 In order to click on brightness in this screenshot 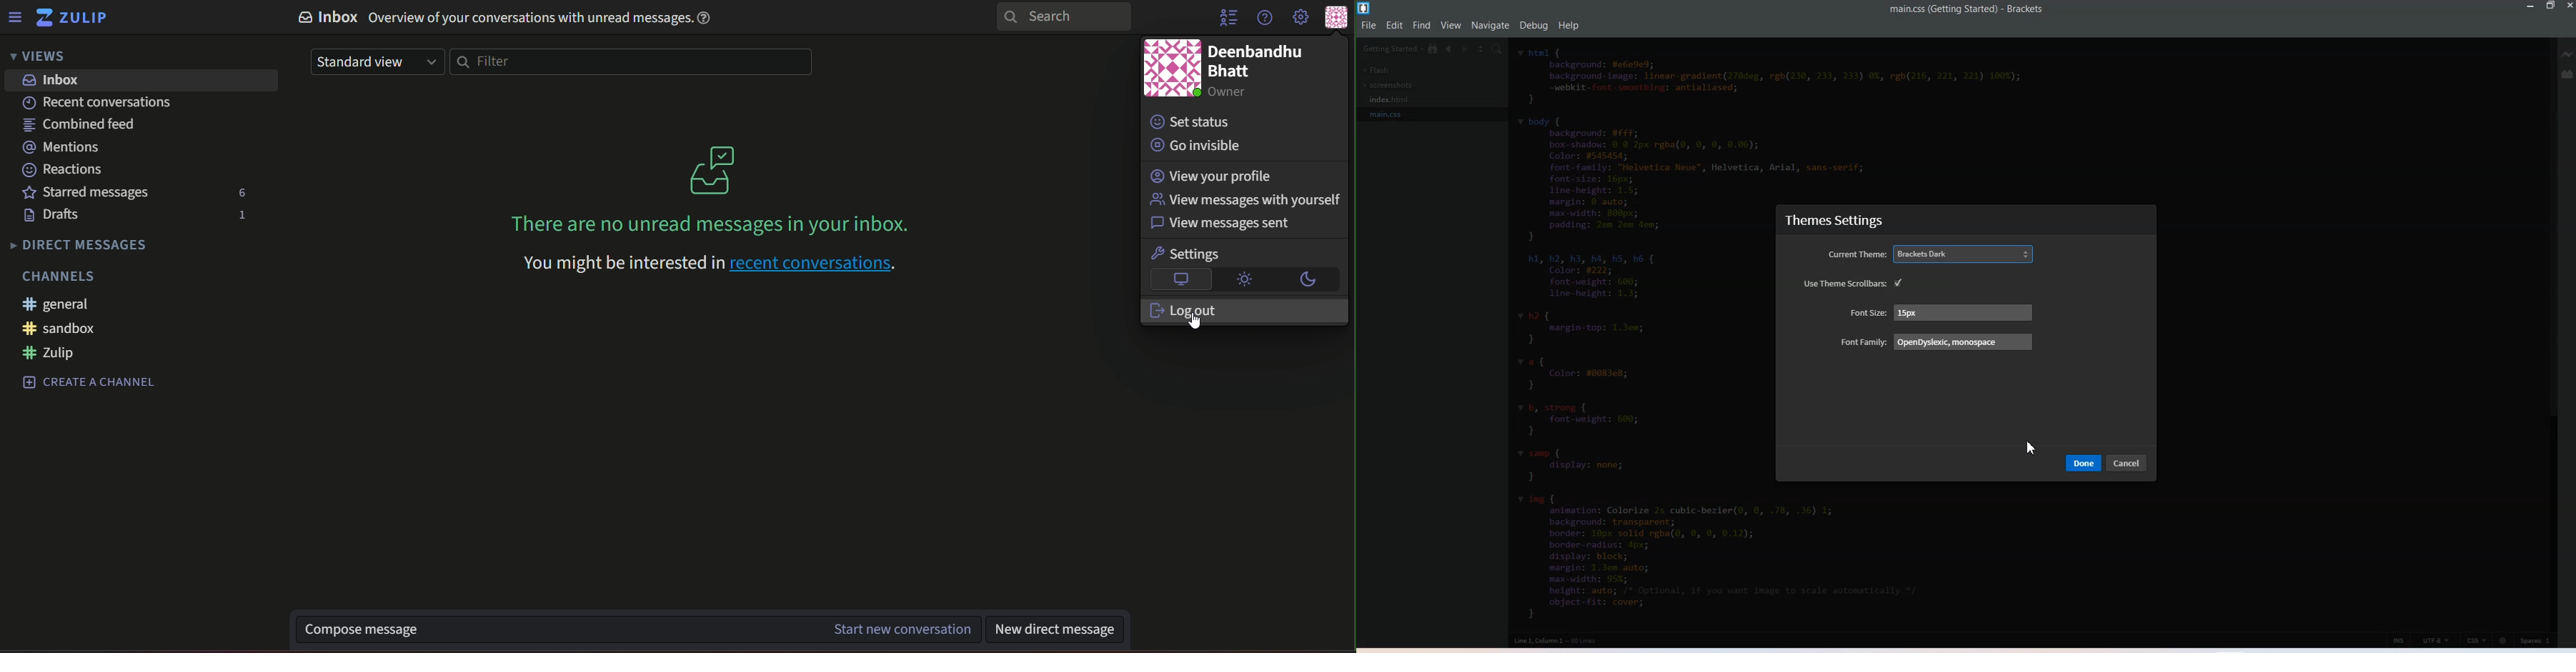, I will do `click(1246, 279)`.